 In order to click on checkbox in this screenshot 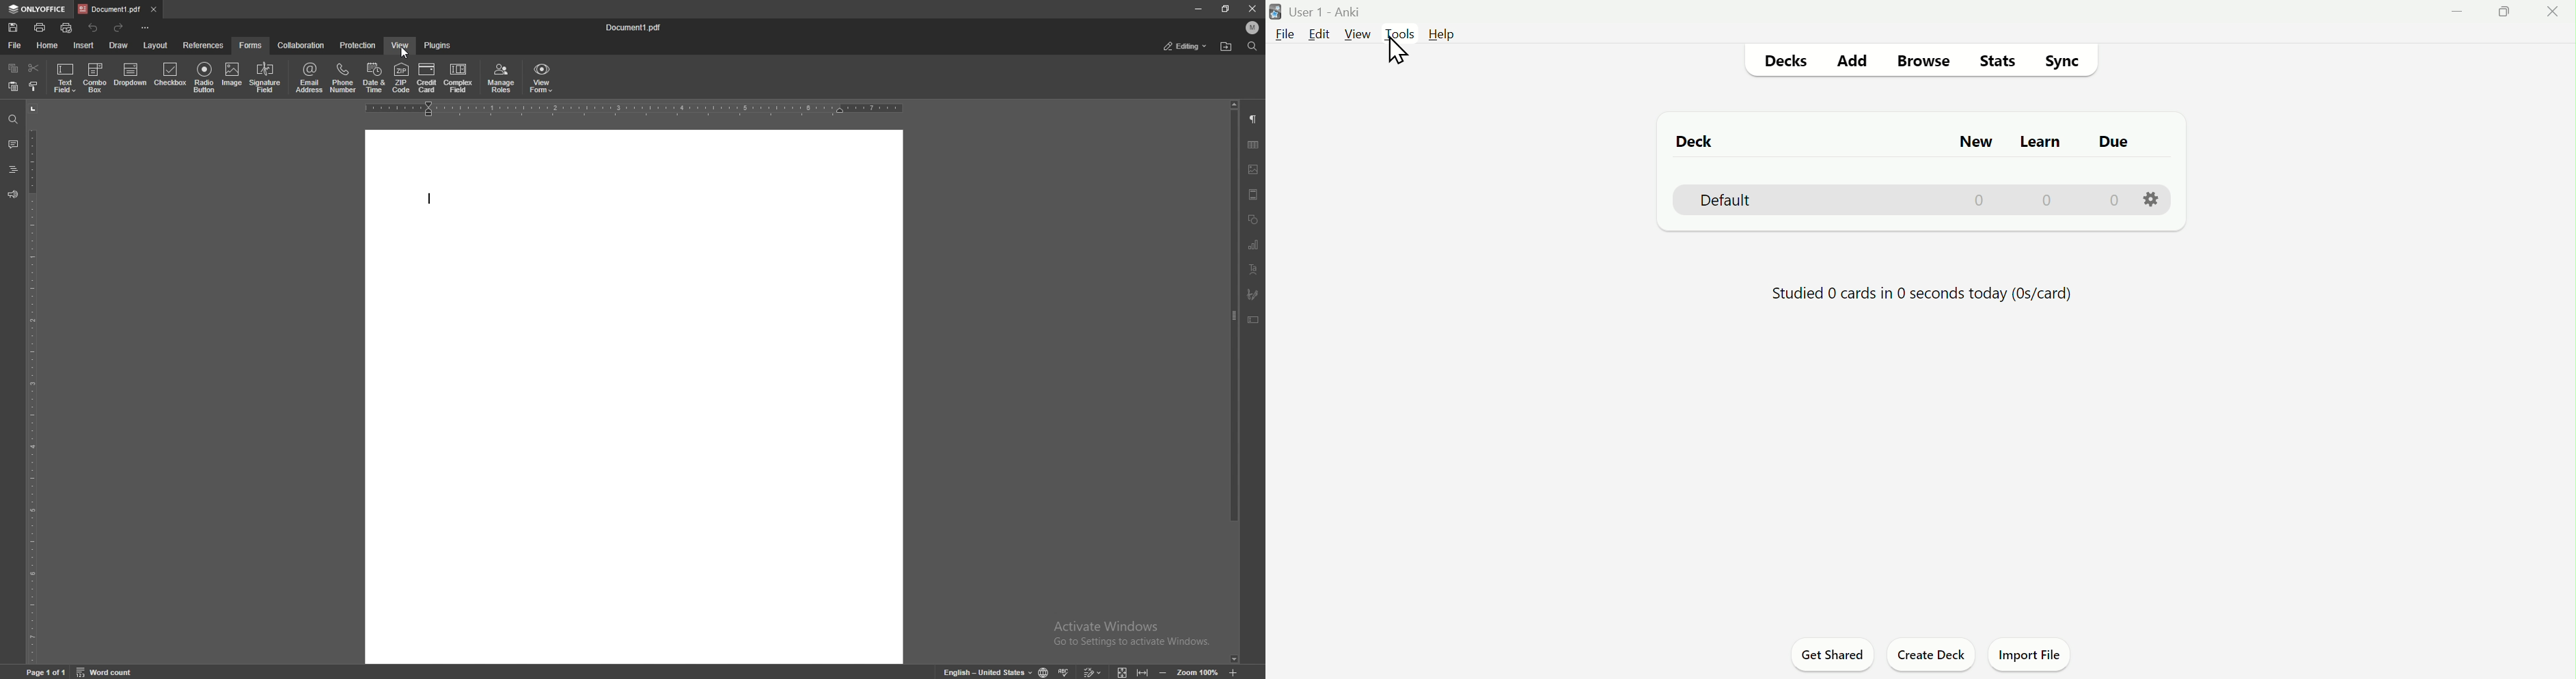, I will do `click(171, 76)`.